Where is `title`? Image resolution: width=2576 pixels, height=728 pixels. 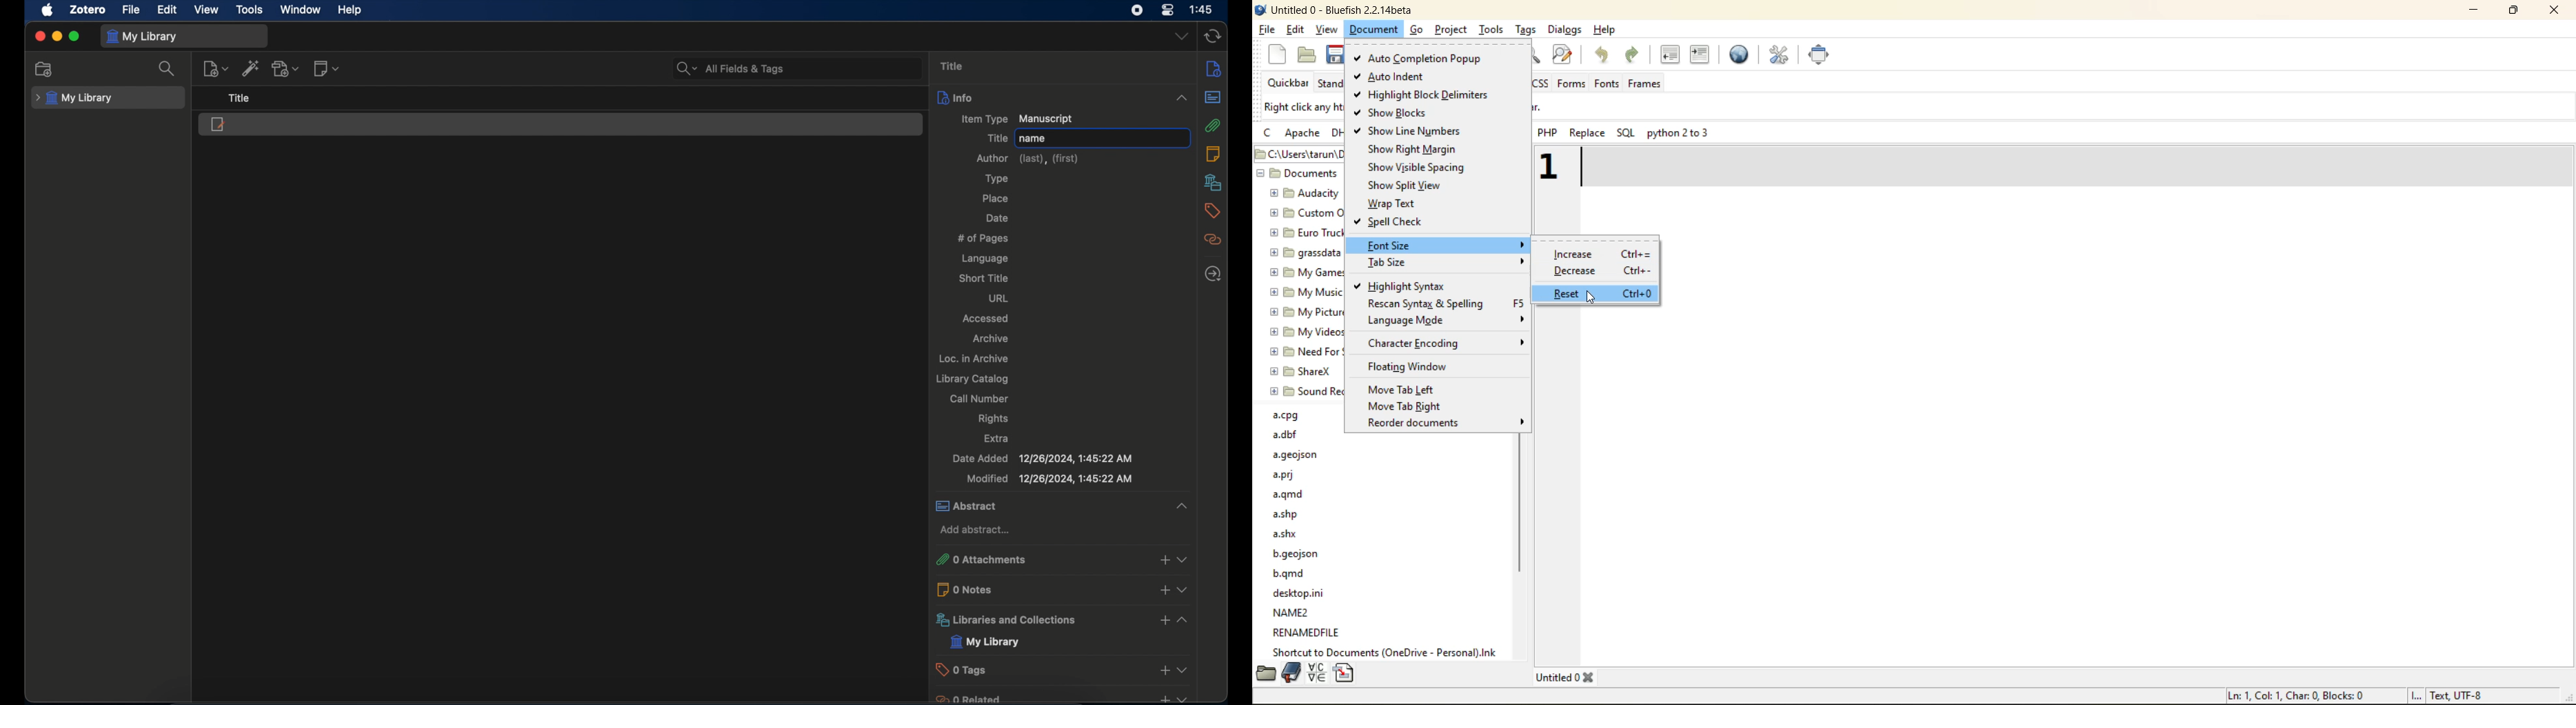 title is located at coordinates (997, 138).